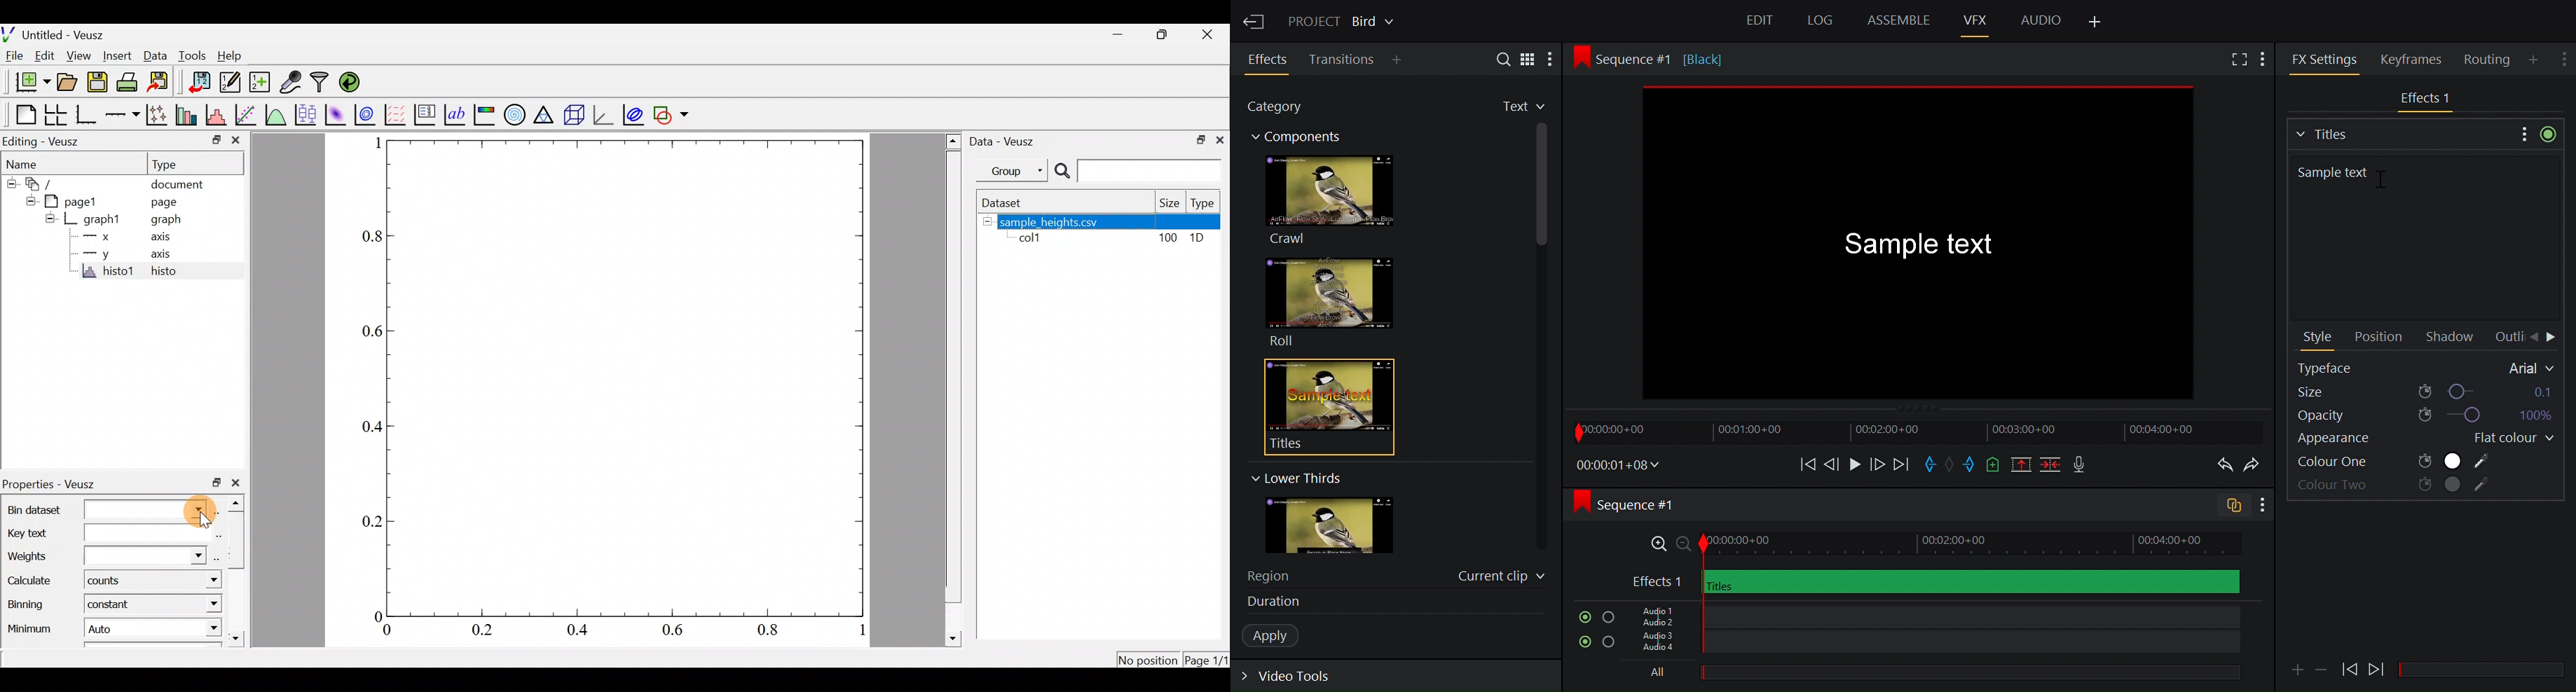 Image resolution: width=2576 pixels, height=700 pixels. What do you see at coordinates (1009, 202) in the screenshot?
I see `Dataset` at bounding box center [1009, 202].